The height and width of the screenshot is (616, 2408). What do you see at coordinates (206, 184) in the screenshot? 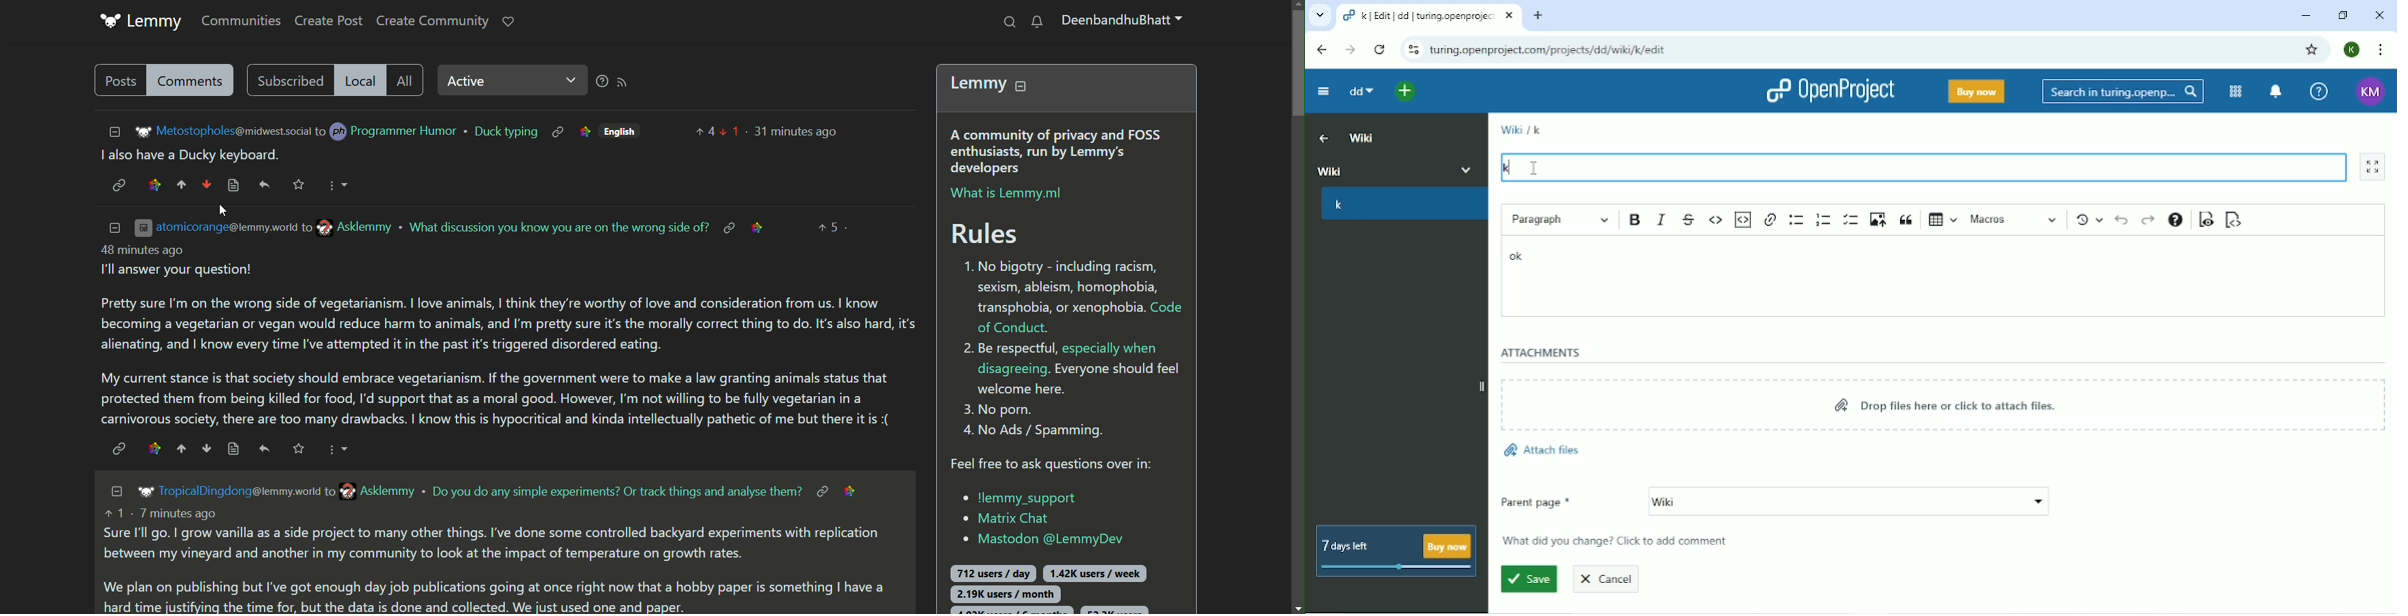
I see `downvote button` at bounding box center [206, 184].